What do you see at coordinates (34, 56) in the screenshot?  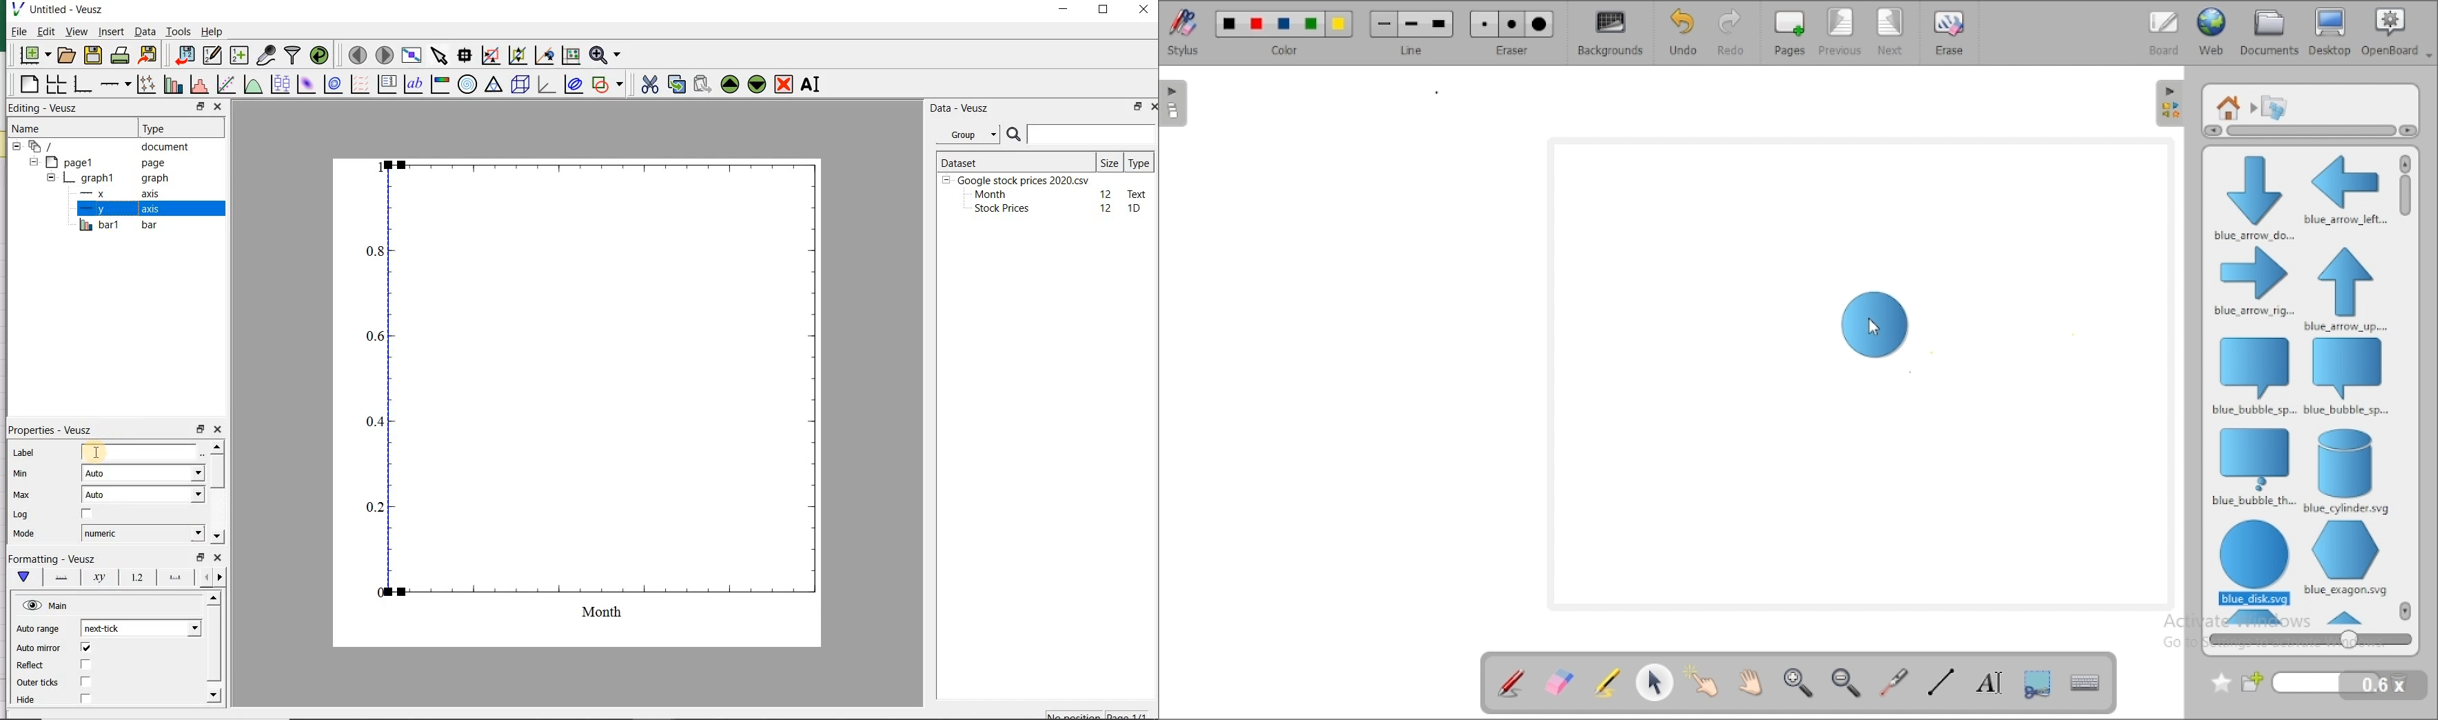 I see `new document` at bounding box center [34, 56].